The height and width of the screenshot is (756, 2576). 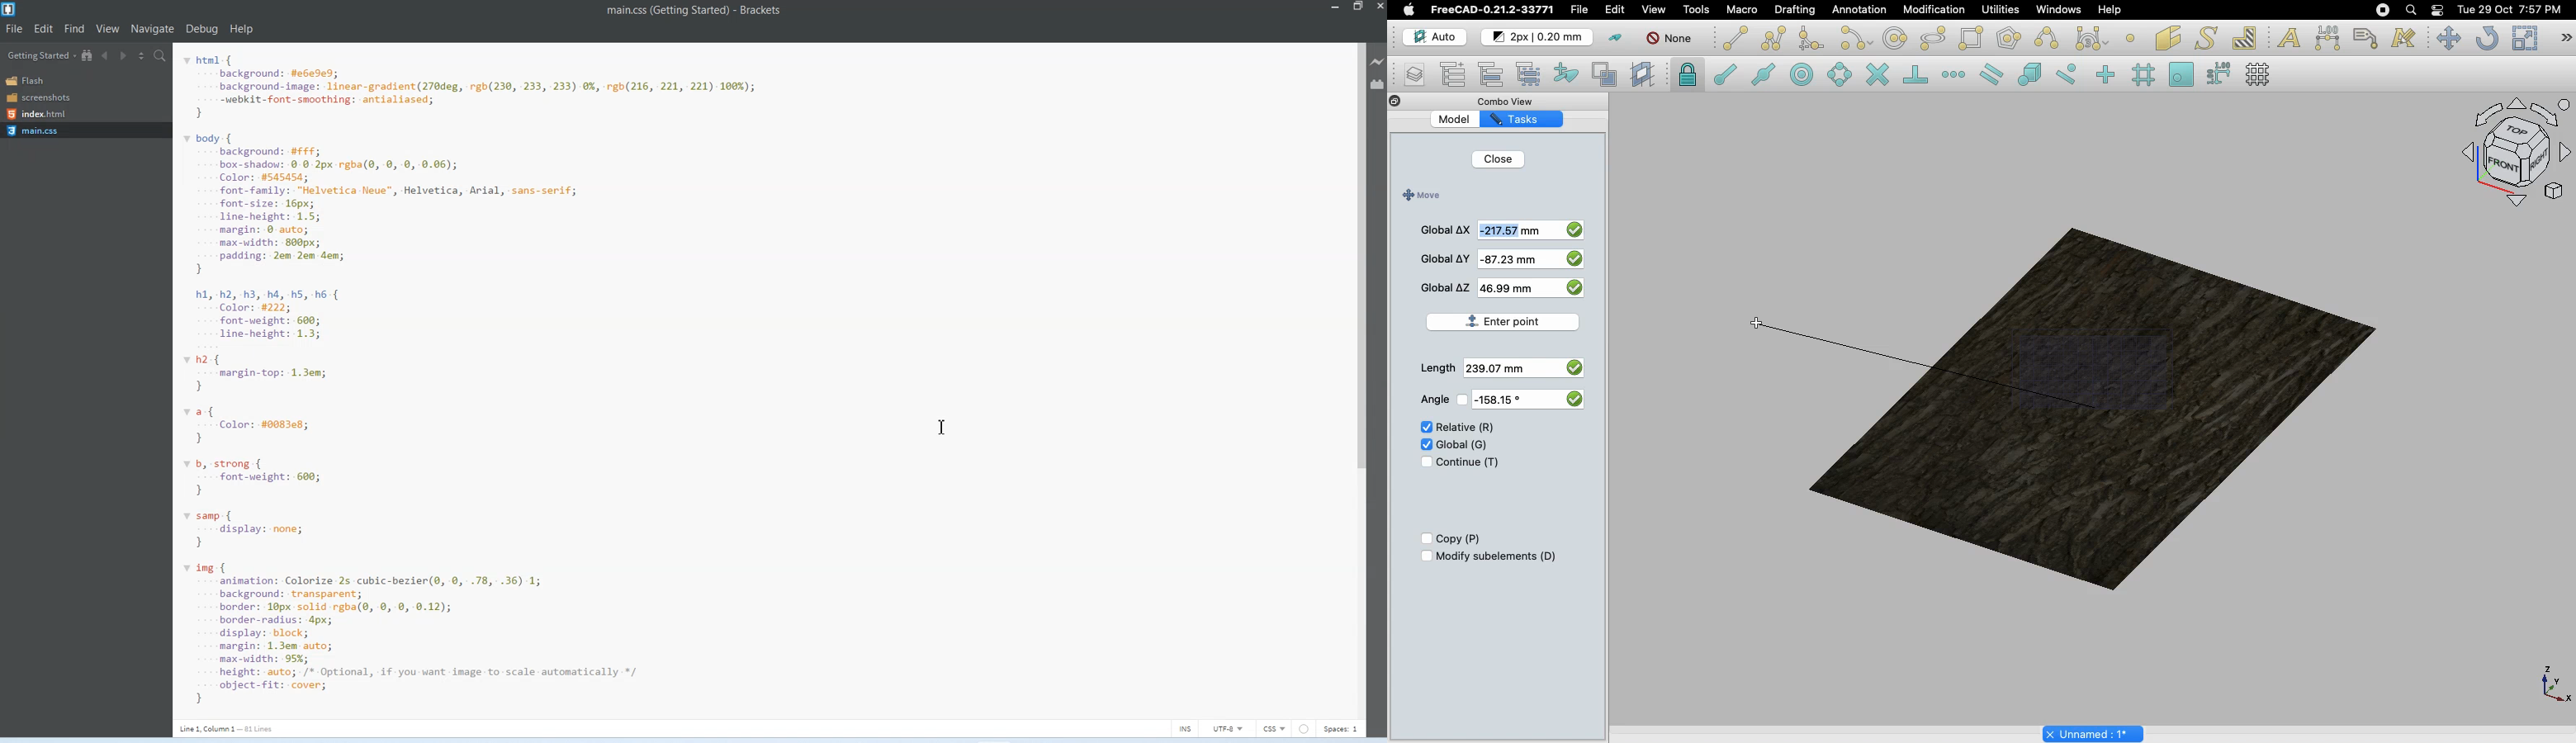 I want to click on Main.css, so click(x=34, y=131).